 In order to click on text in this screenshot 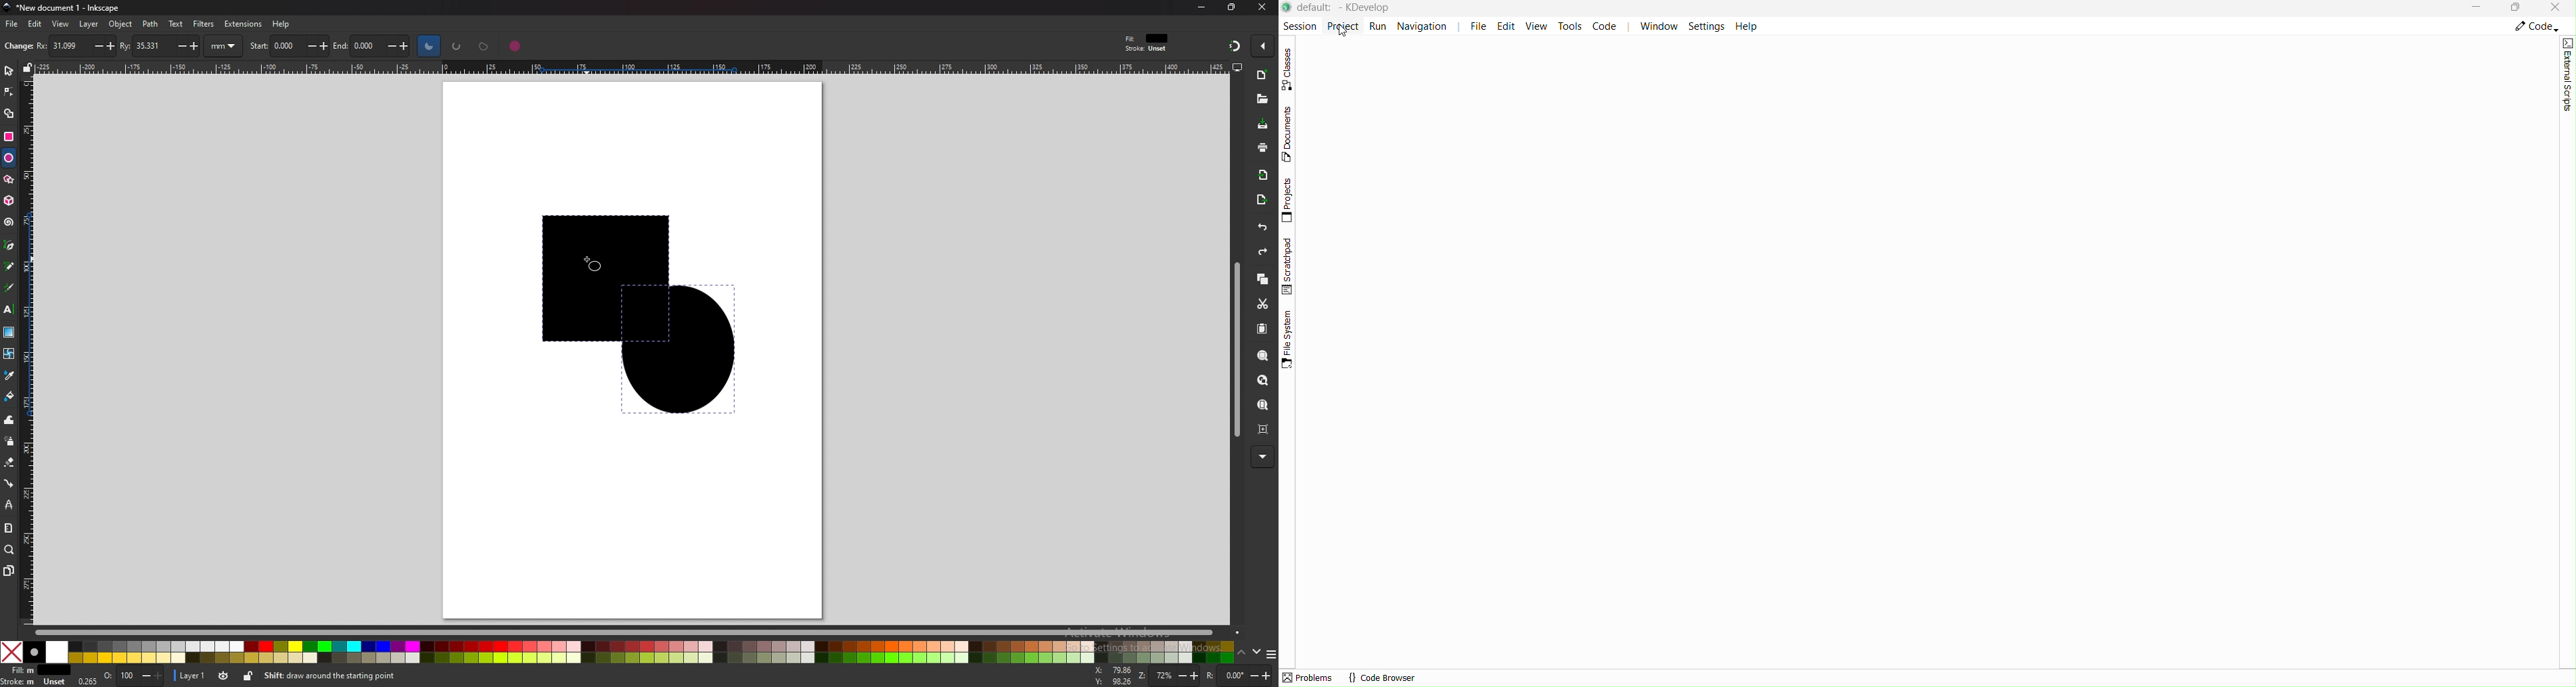, I will do `click(9, 310)`.